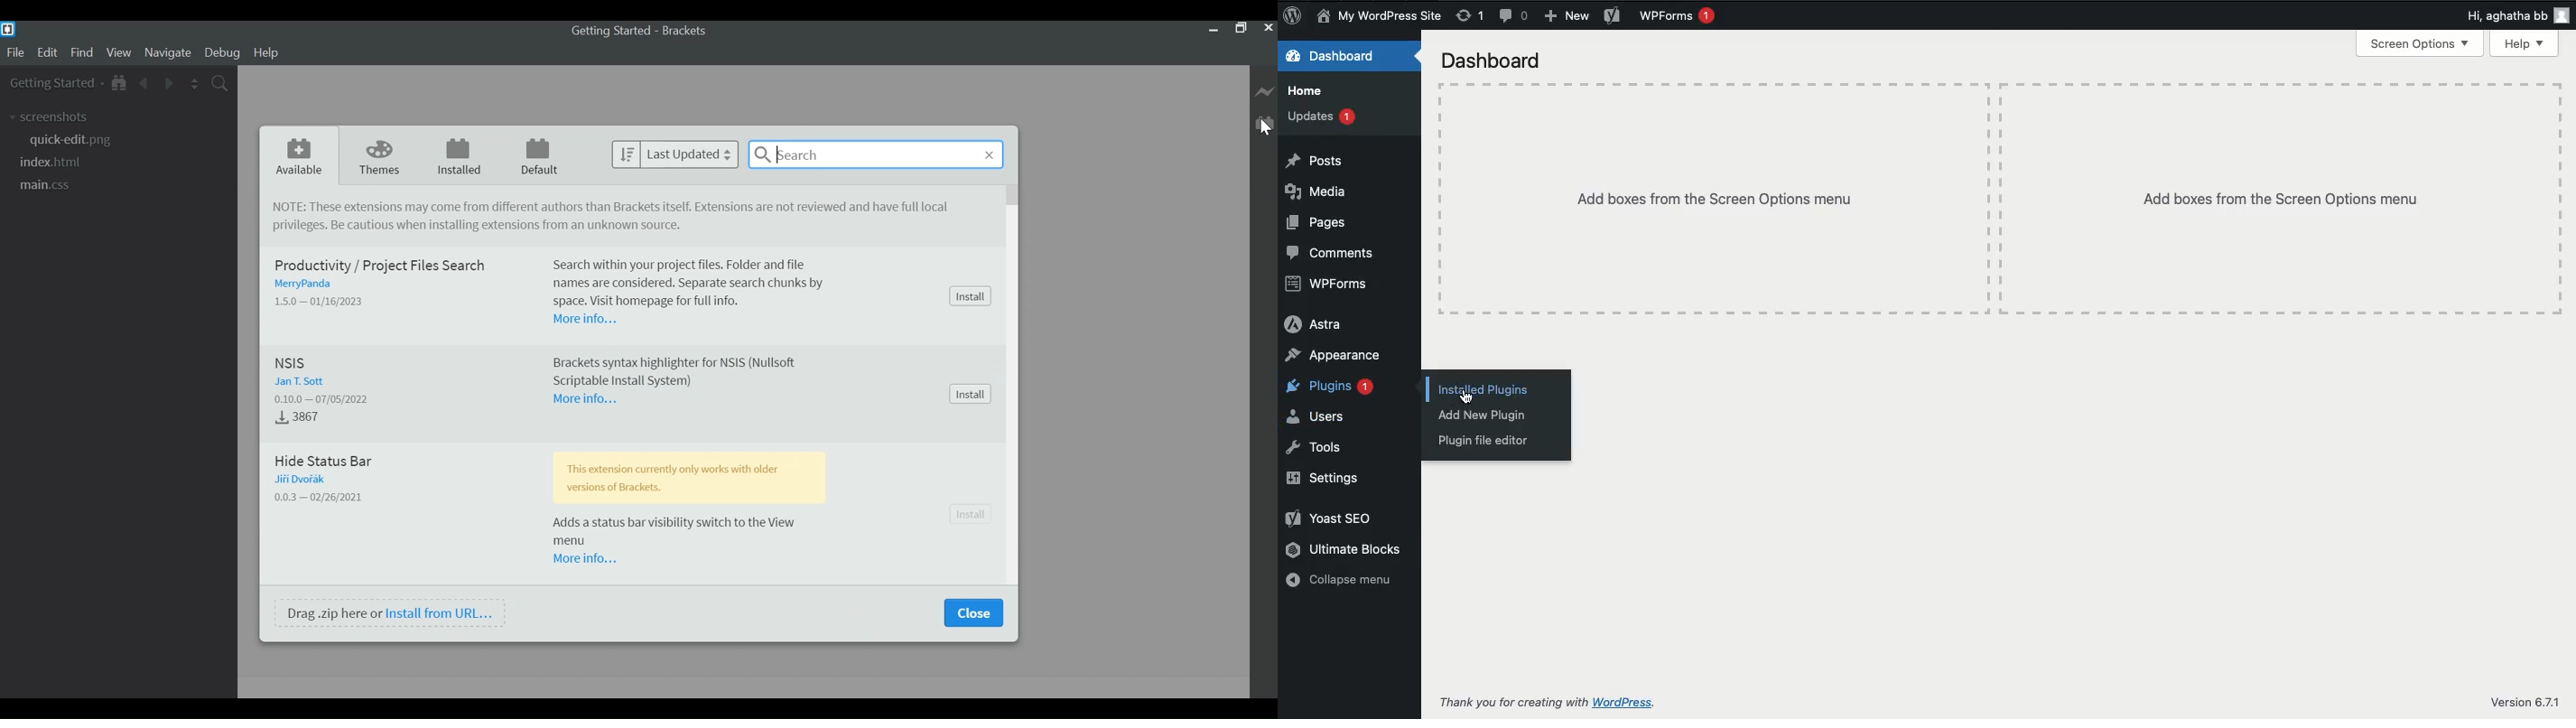 This screenshot has width=2576, height=728. Describe the element at coordinates (1482, 388) in the screenshot. I see `Installed plugins` at that location.